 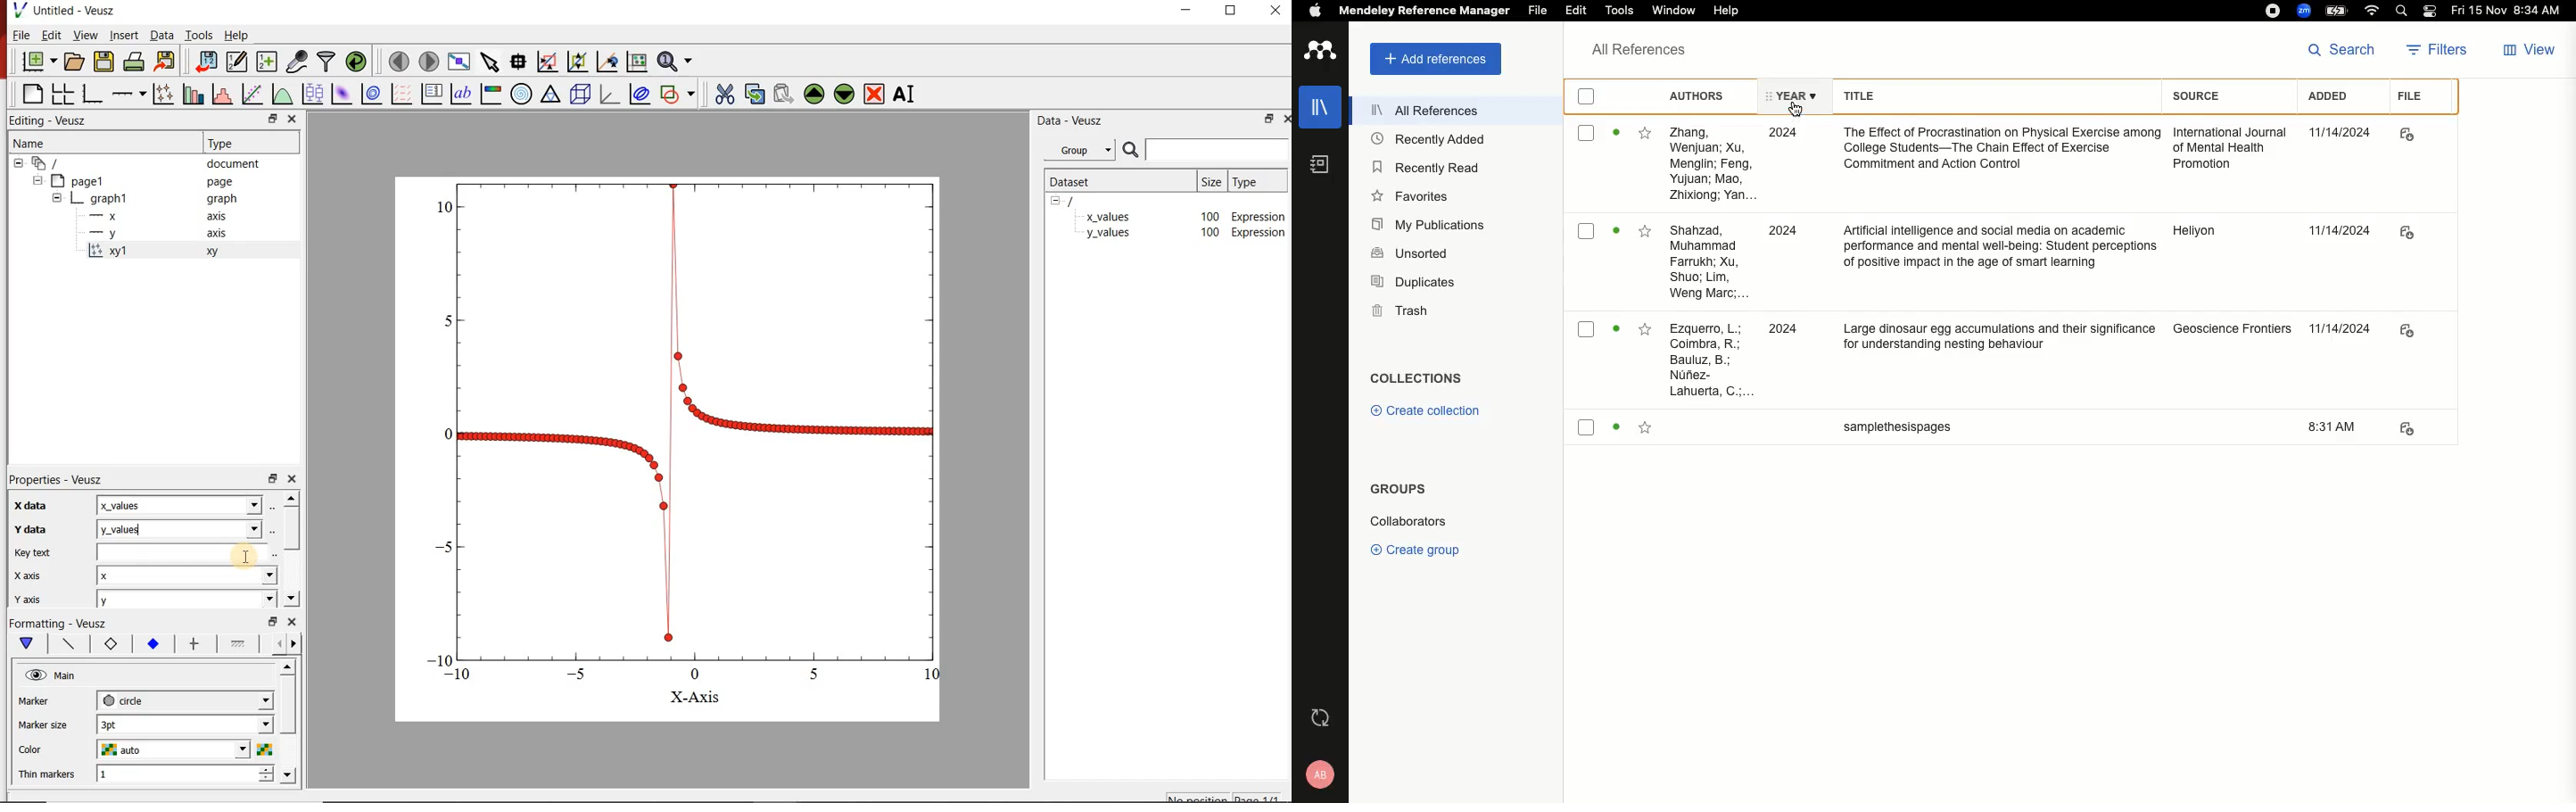 I want to click on Zoom, so click(x=2303, y=11).